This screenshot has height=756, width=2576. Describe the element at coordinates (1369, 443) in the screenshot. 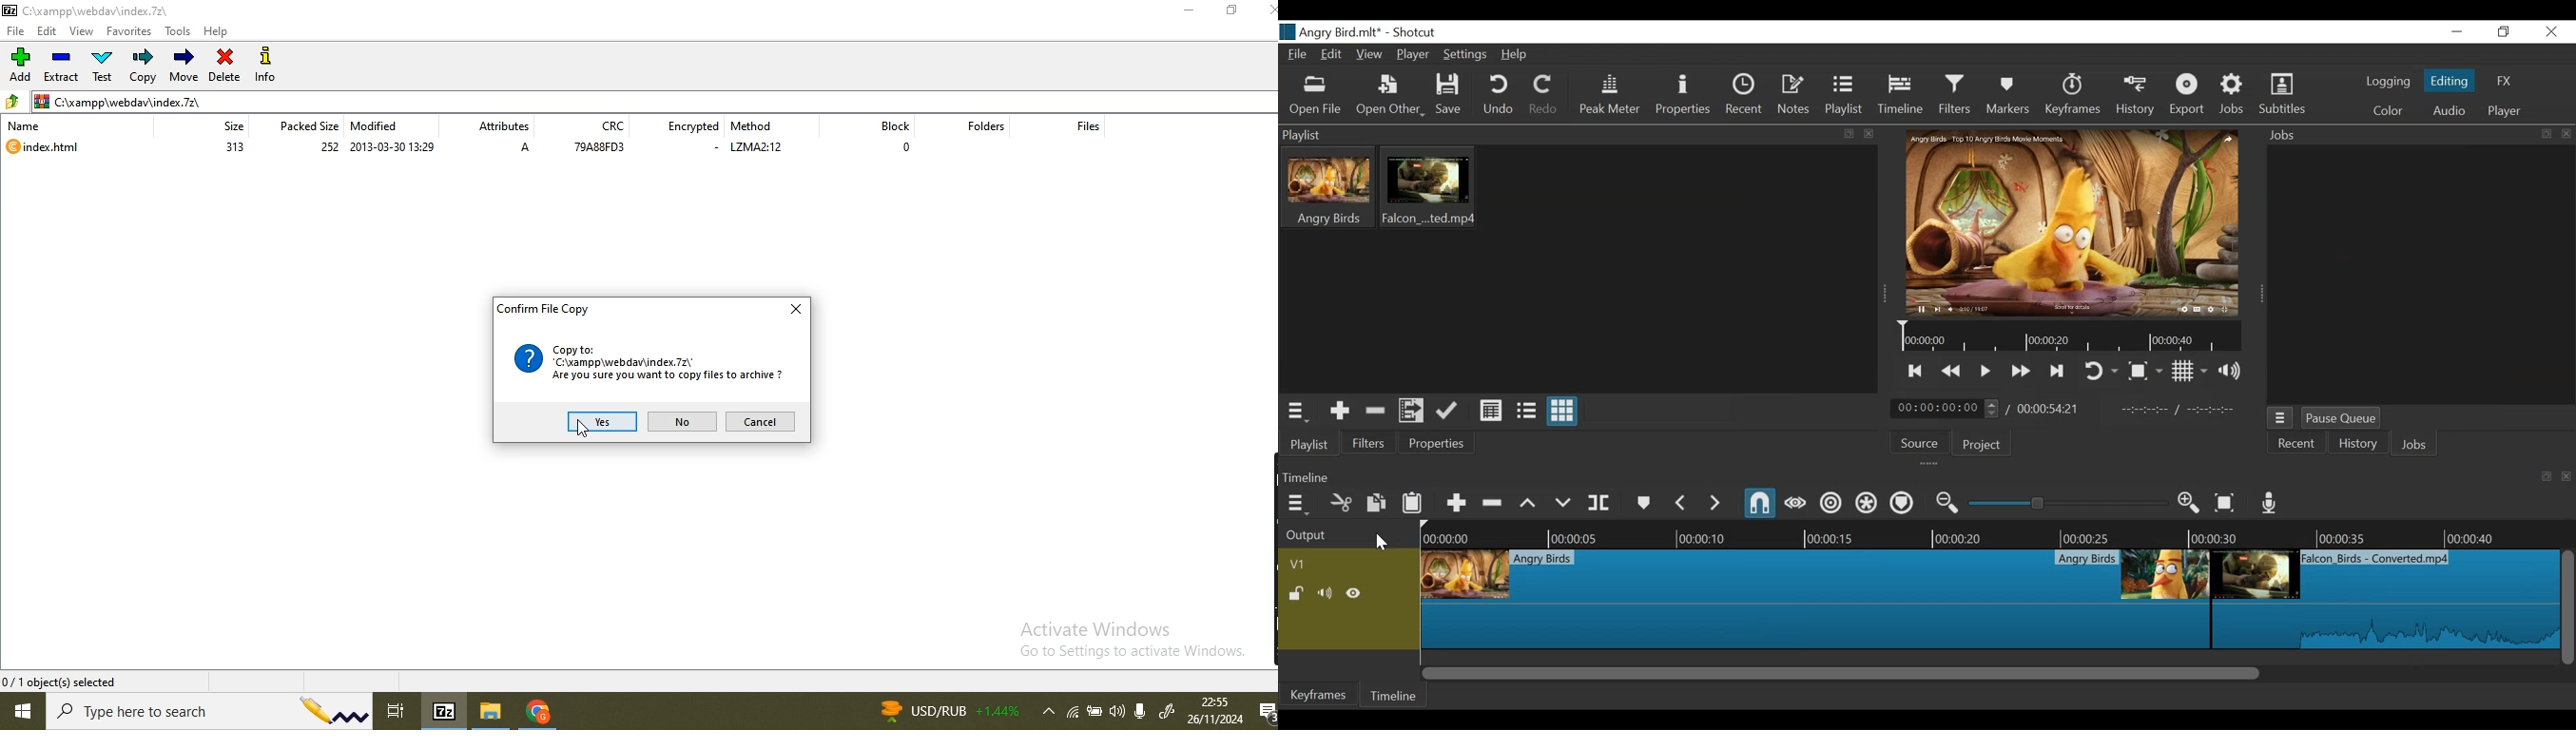

I see `Filter` at that location.